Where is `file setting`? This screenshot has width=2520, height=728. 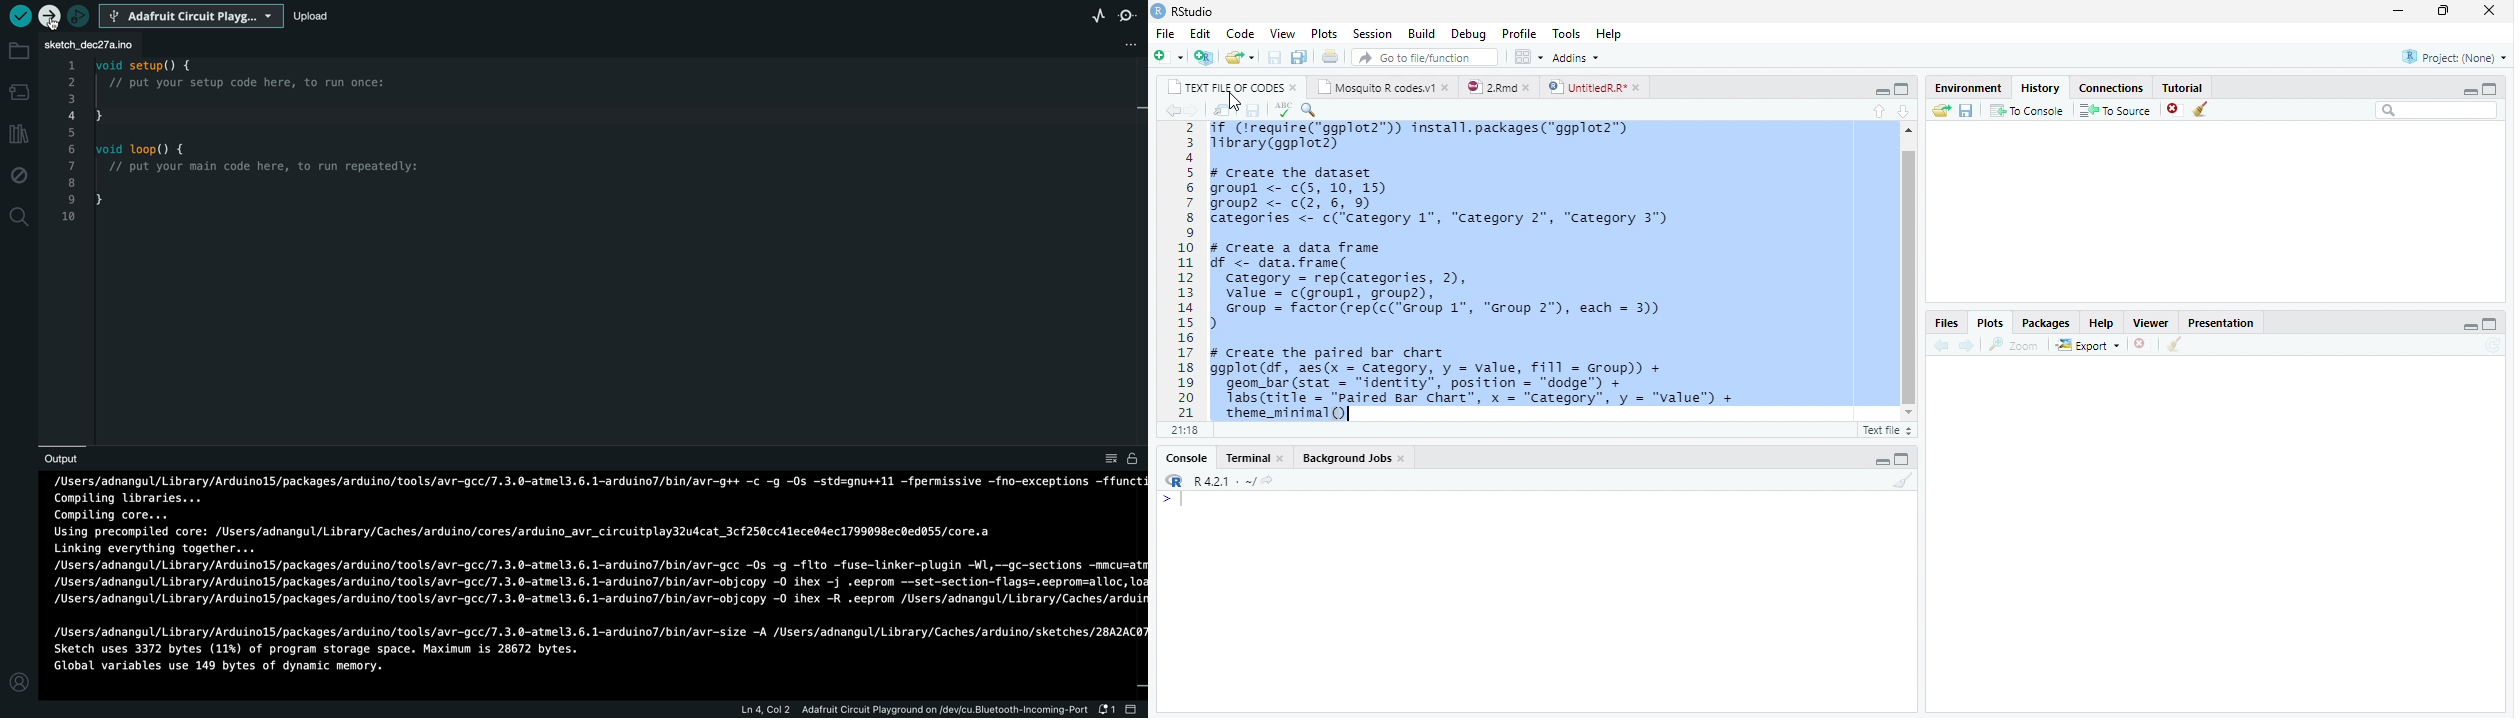
file setting is located at coordinates (1126, 45).